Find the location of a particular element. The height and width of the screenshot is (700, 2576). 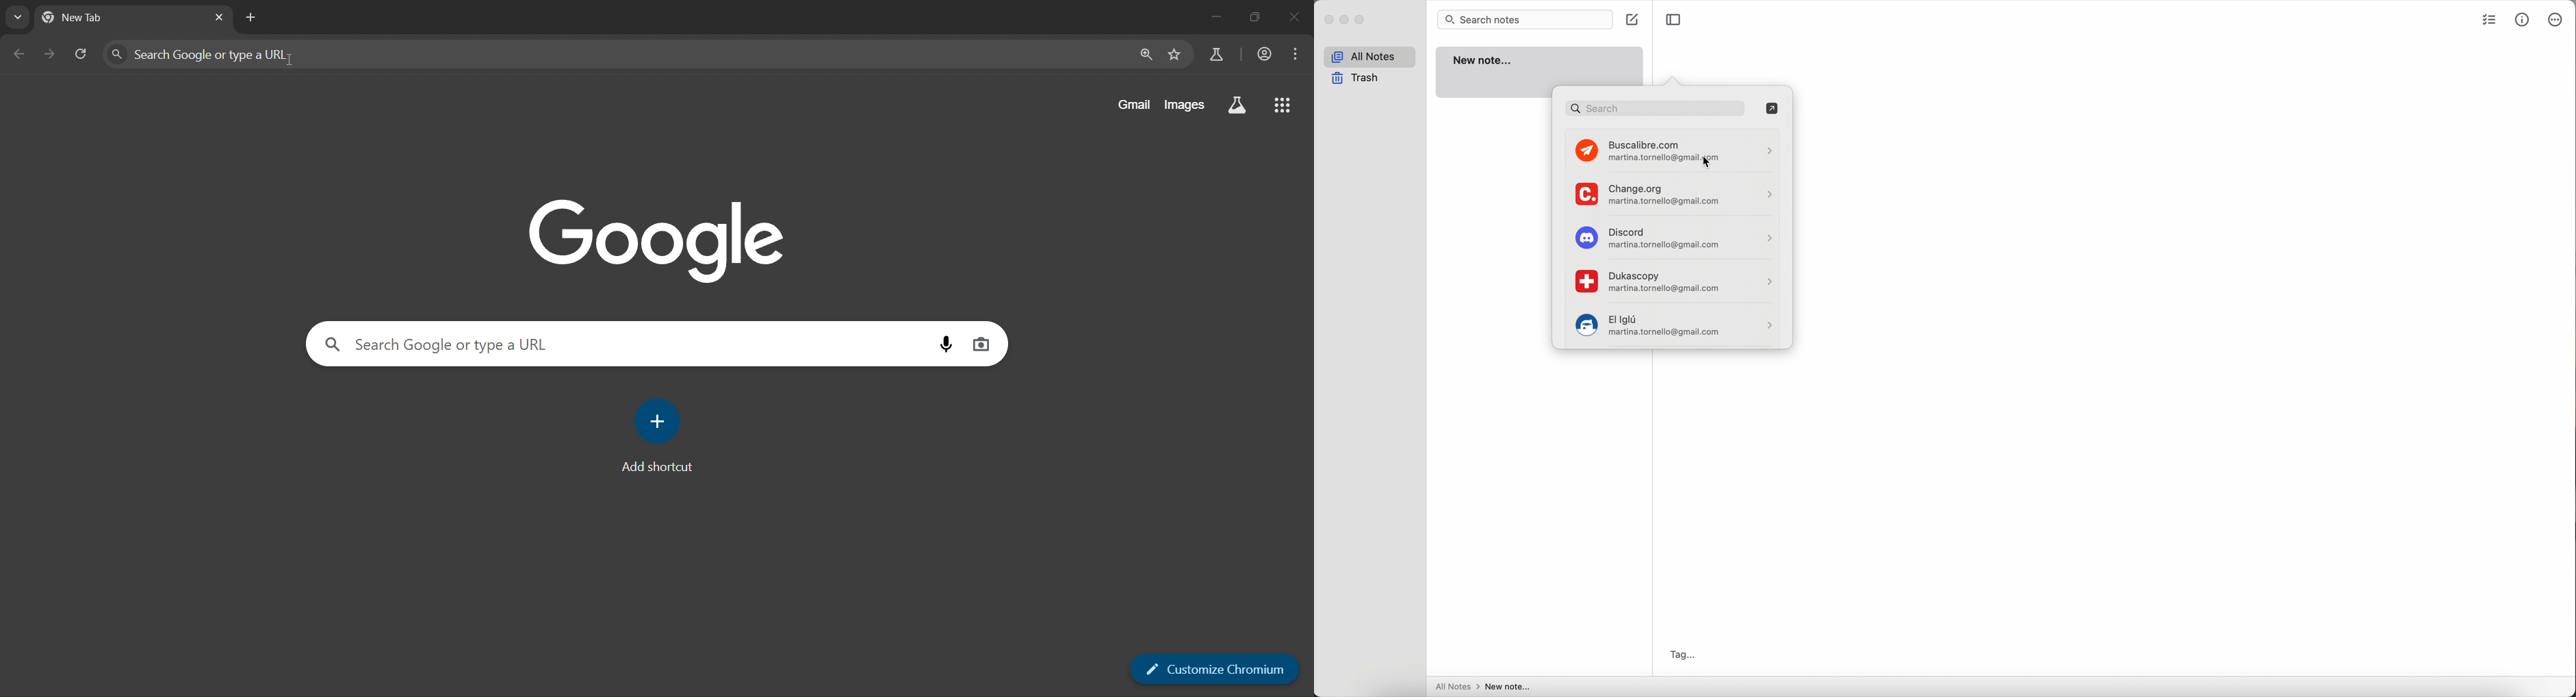

search labs is located at coordinates (1237, 106).